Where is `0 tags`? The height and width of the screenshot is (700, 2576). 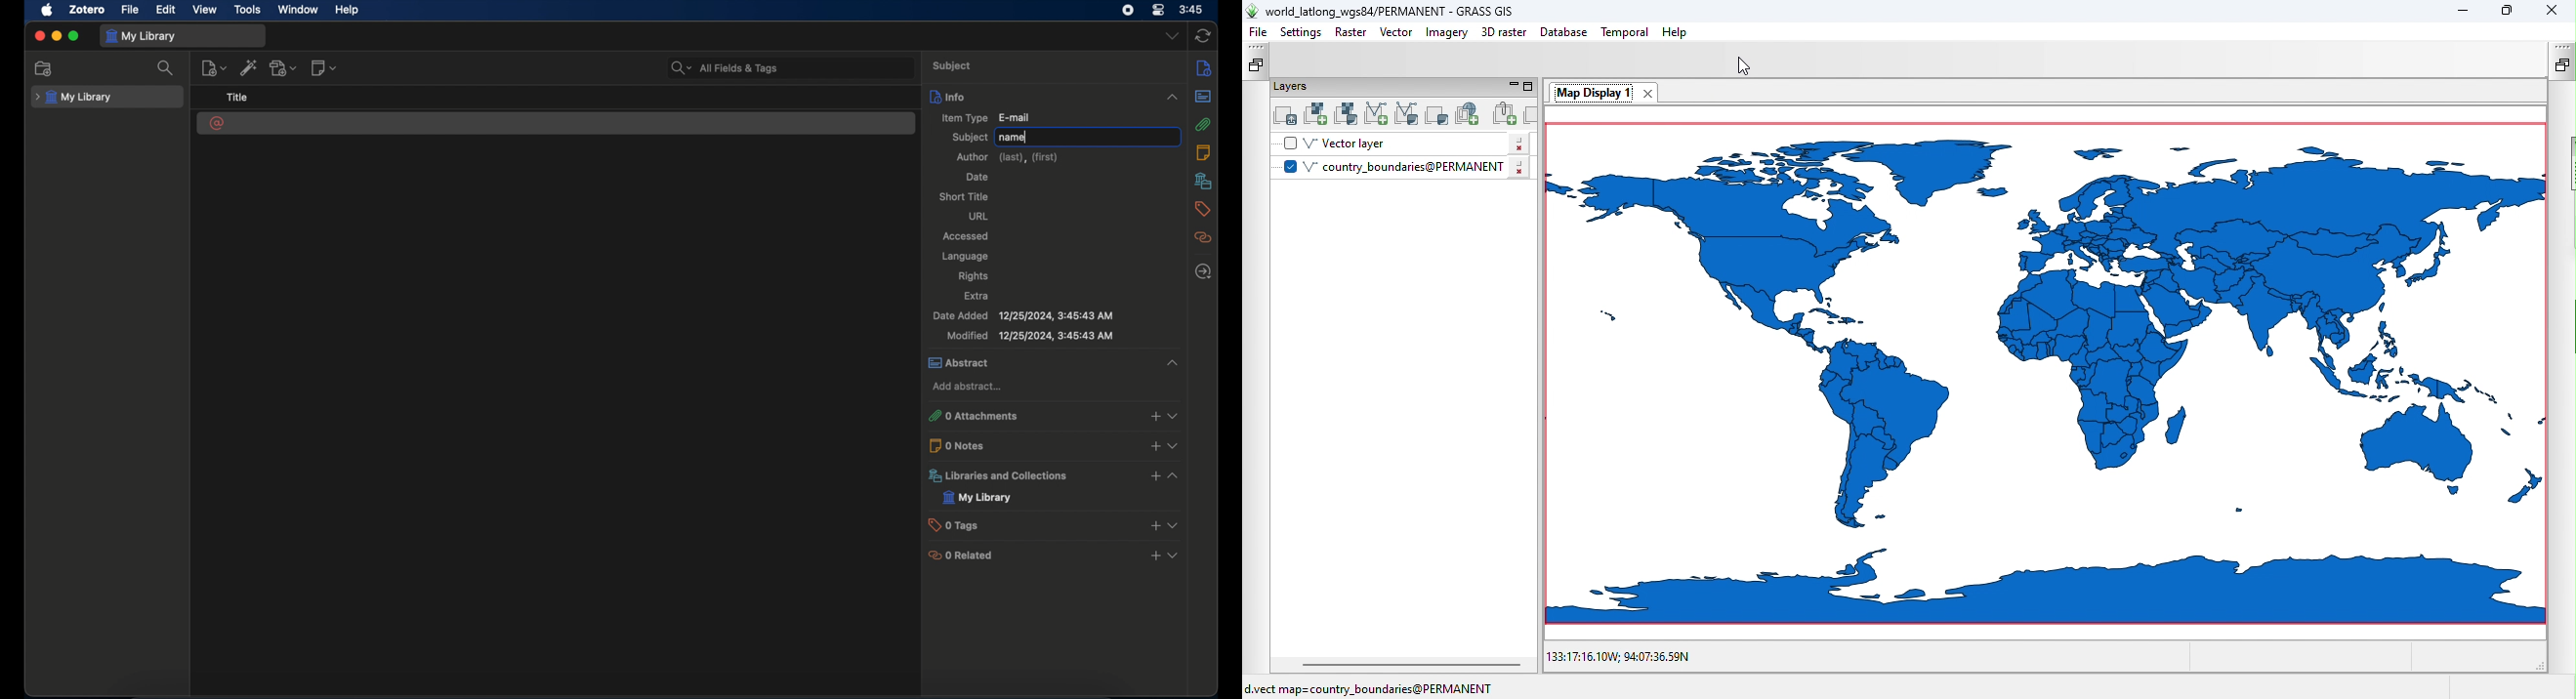 0 tags is located at coordinates (1057, 524).